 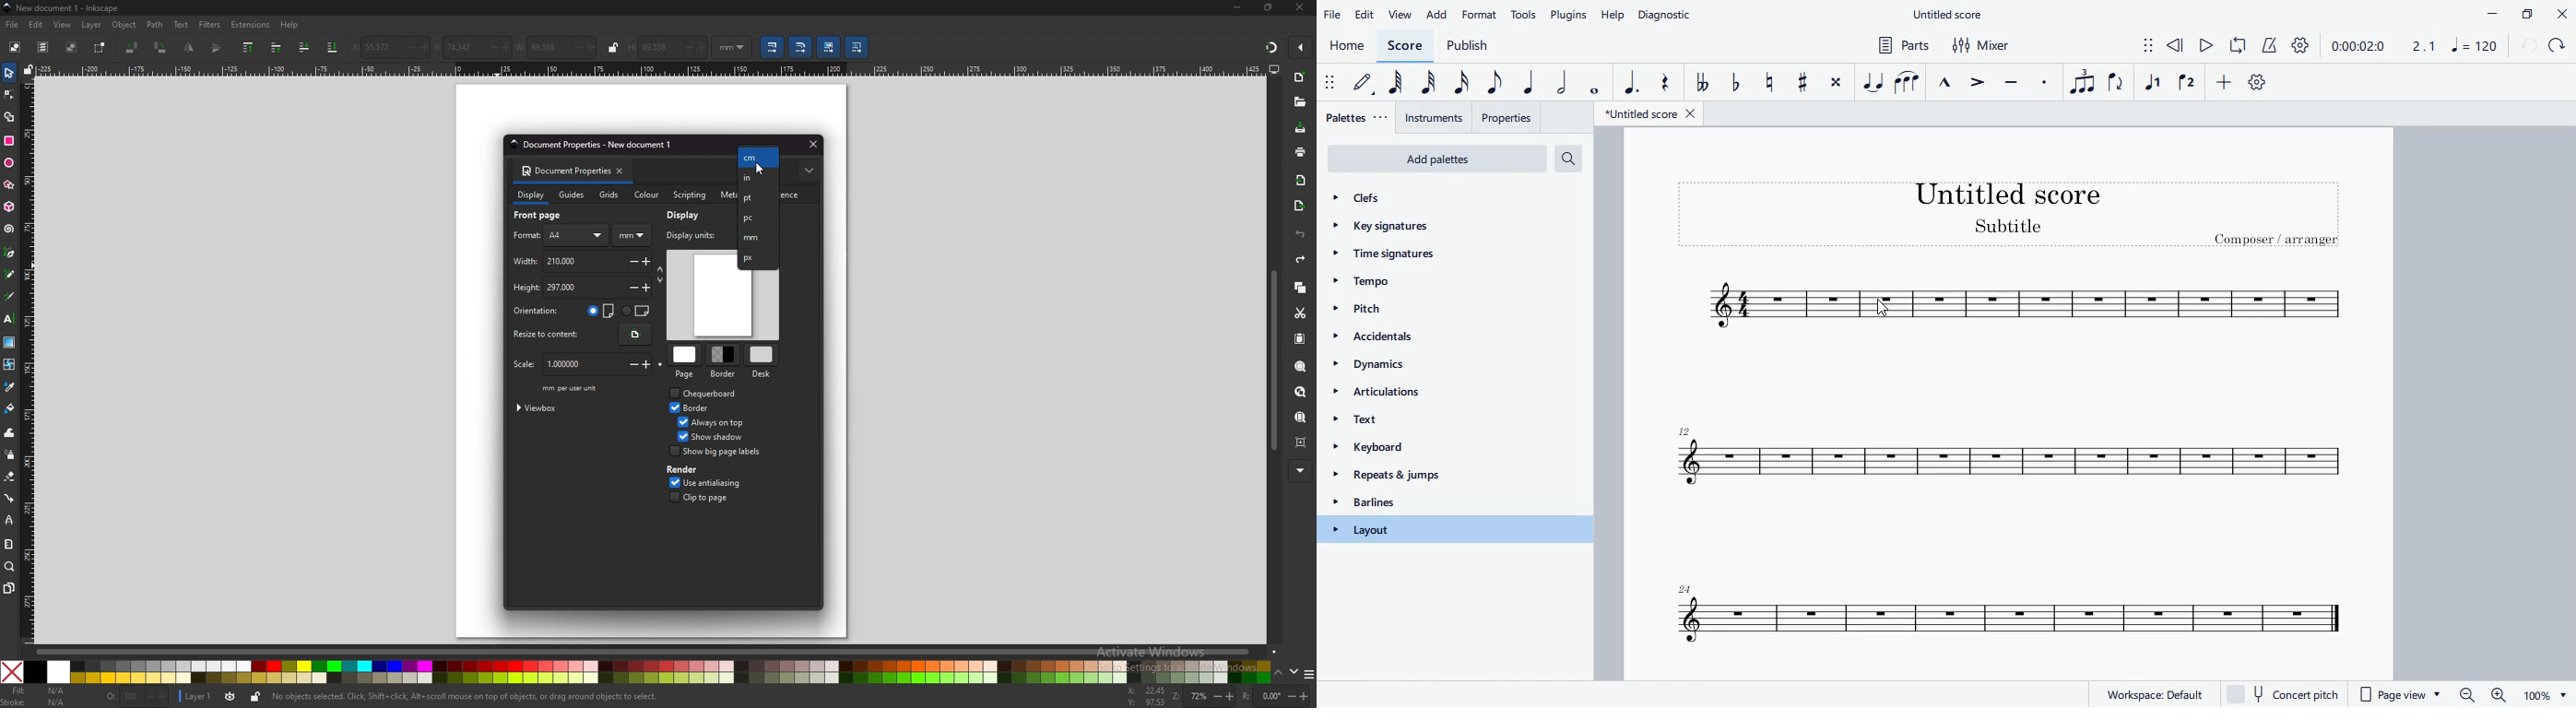 What do you see at coordinates (1525, 13) in the screenshot?
I see `tools` at bounding box center [1525, 13].